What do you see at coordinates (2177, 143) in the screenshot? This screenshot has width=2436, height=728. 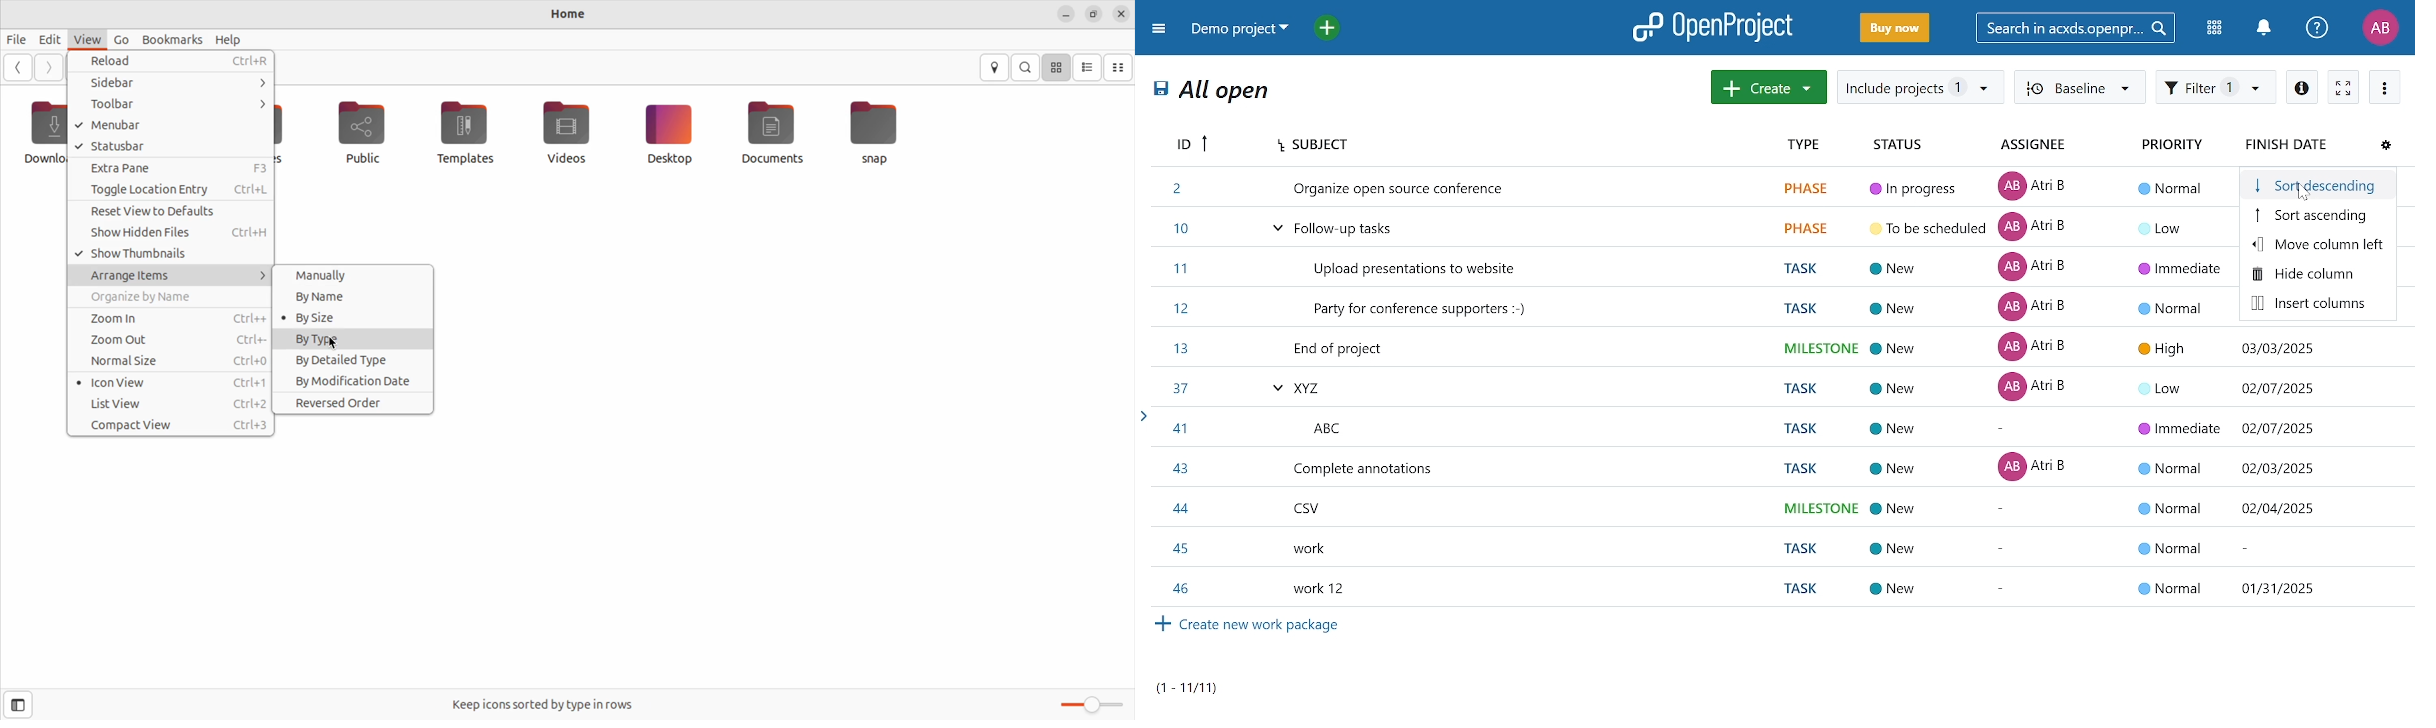 I see `priority` at bounding box center [2177, 143].